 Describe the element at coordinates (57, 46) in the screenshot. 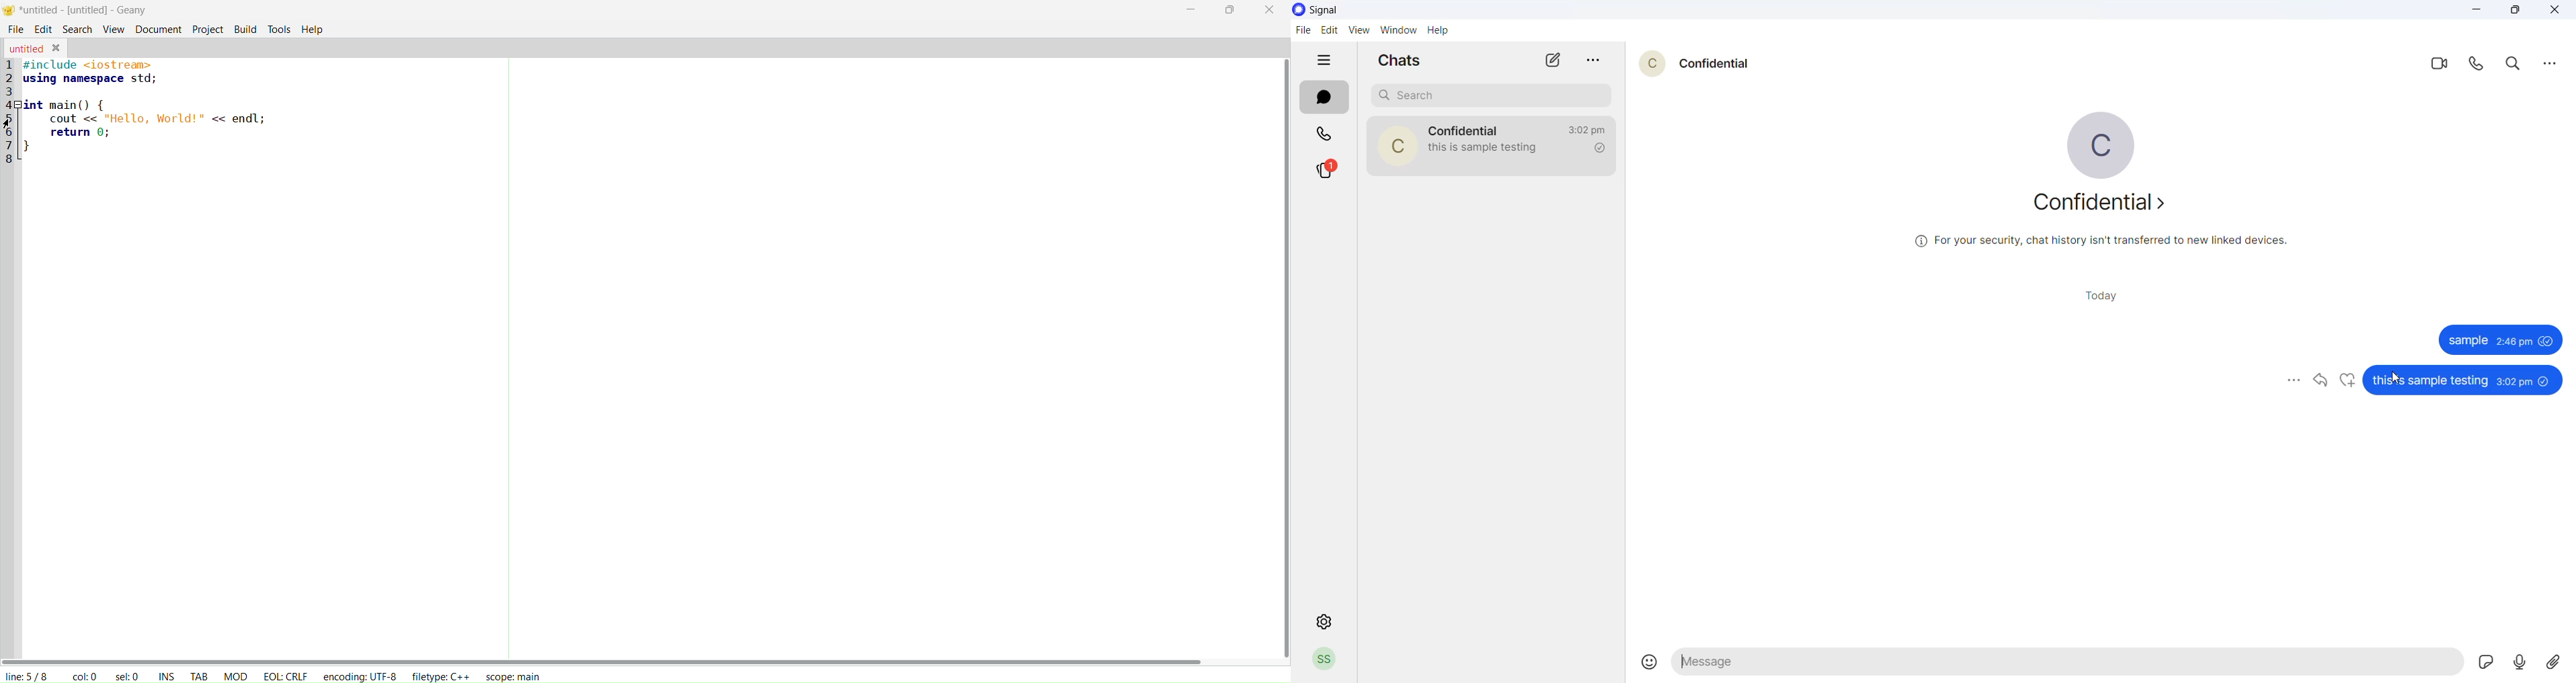

I see `close tab` at that location.